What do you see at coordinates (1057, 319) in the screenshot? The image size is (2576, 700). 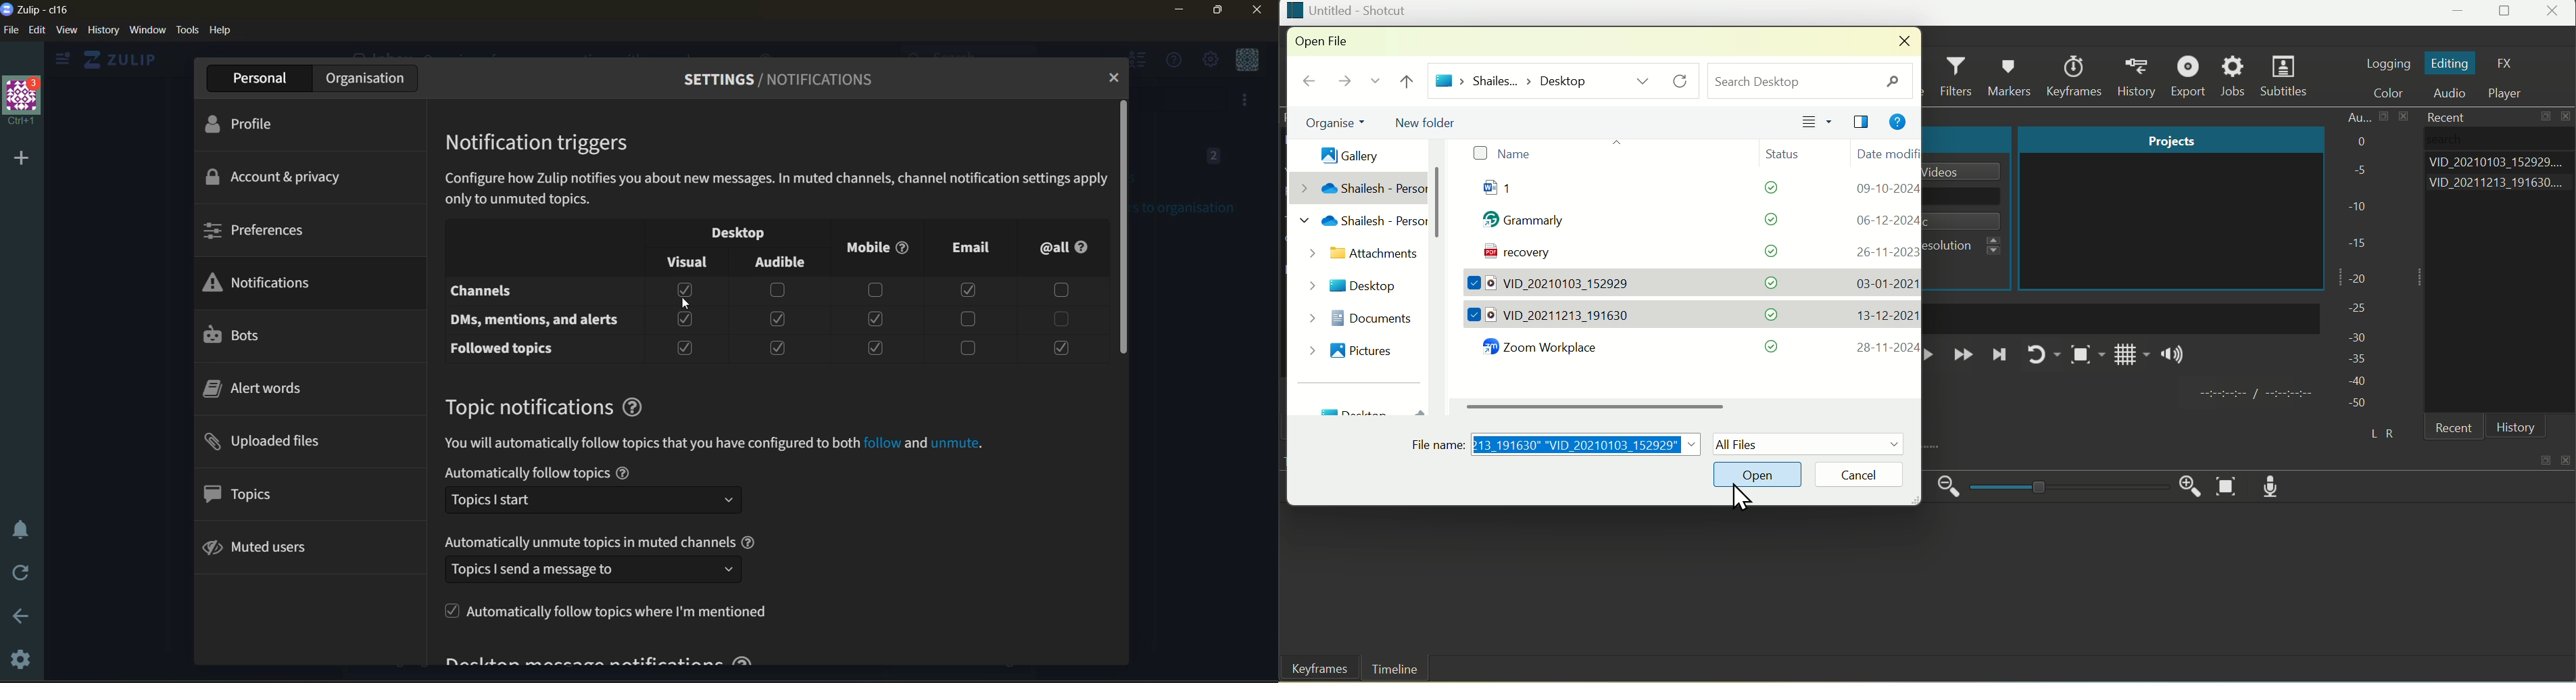 I see `checkbox` at bounding box center [1057, 319].